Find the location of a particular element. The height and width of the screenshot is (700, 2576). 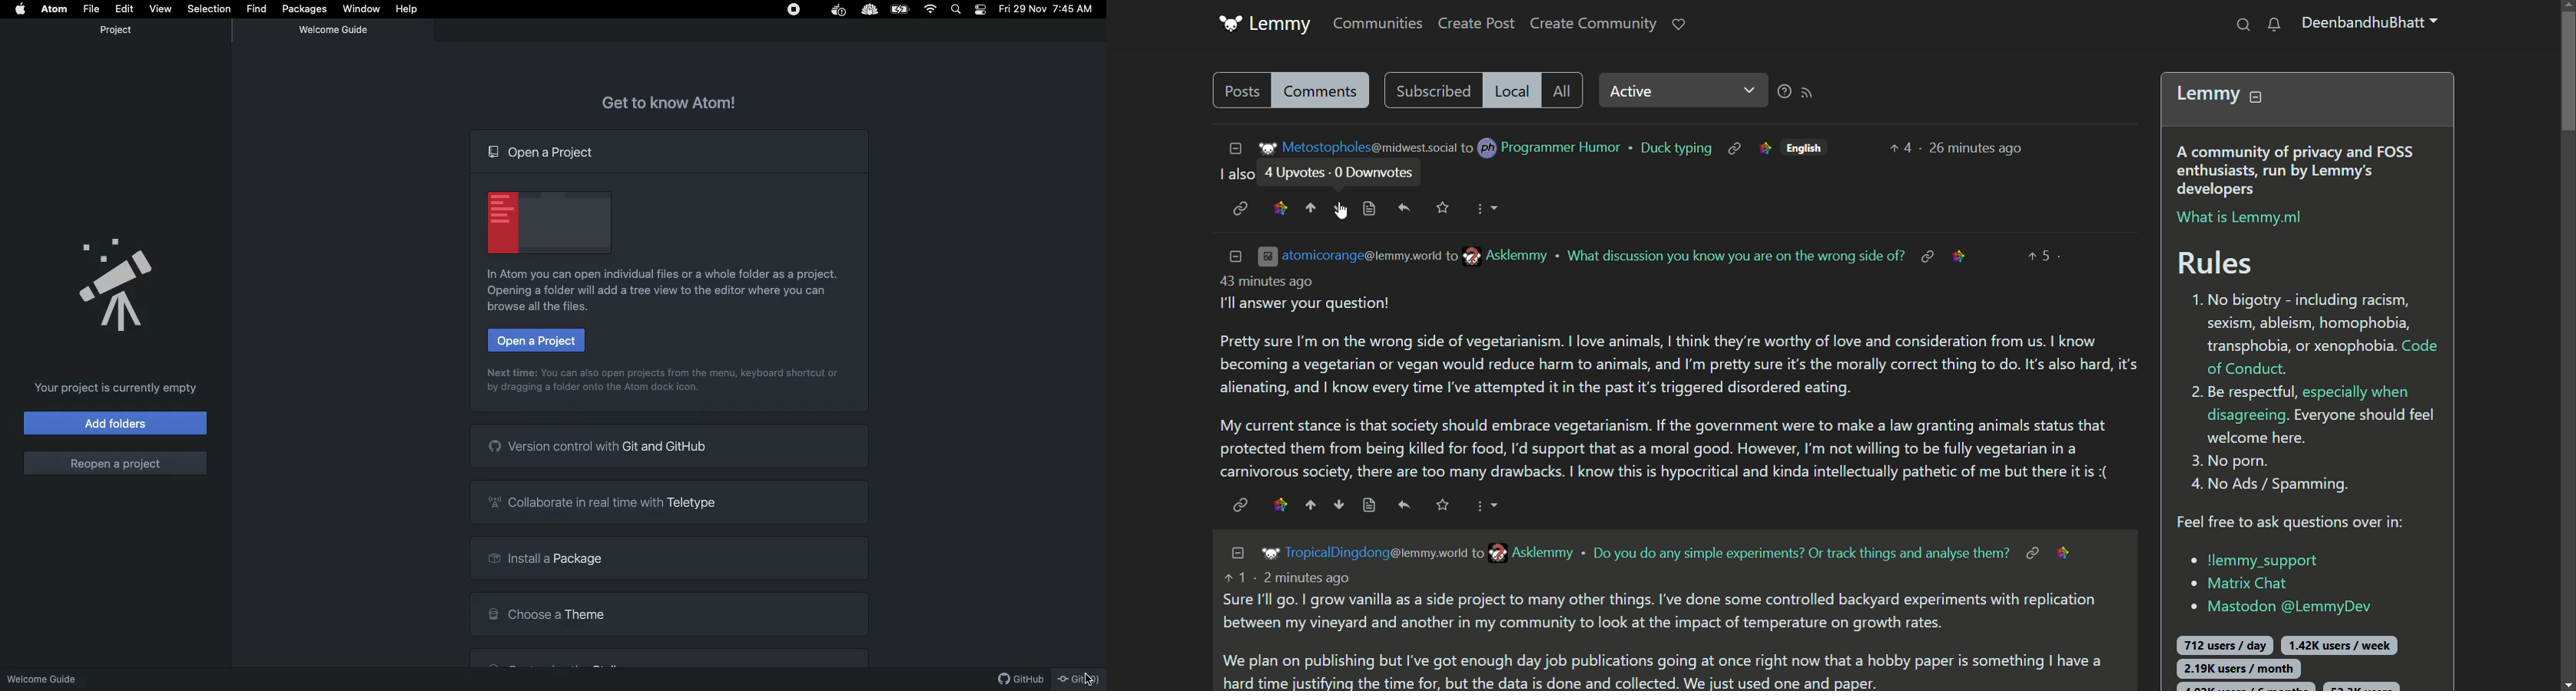

Stop is located at coordinates (791, 10).